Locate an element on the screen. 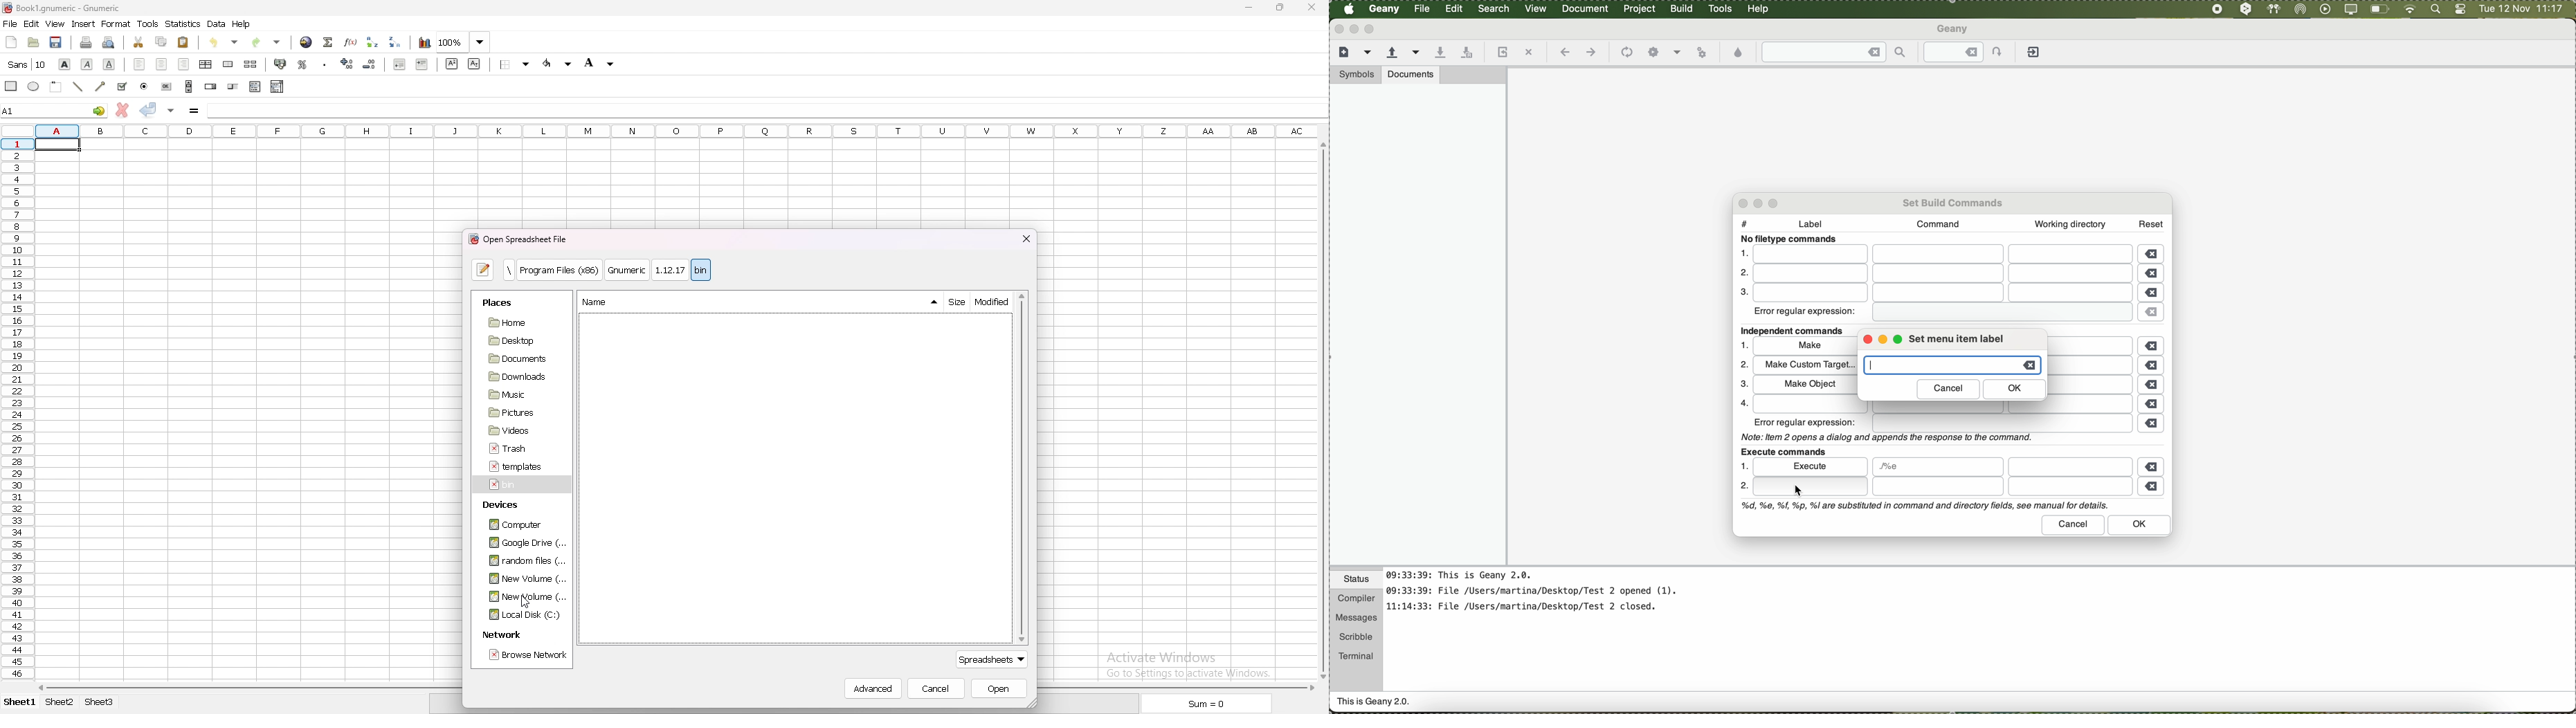  save the current file is located at coordinates (1440, 53).